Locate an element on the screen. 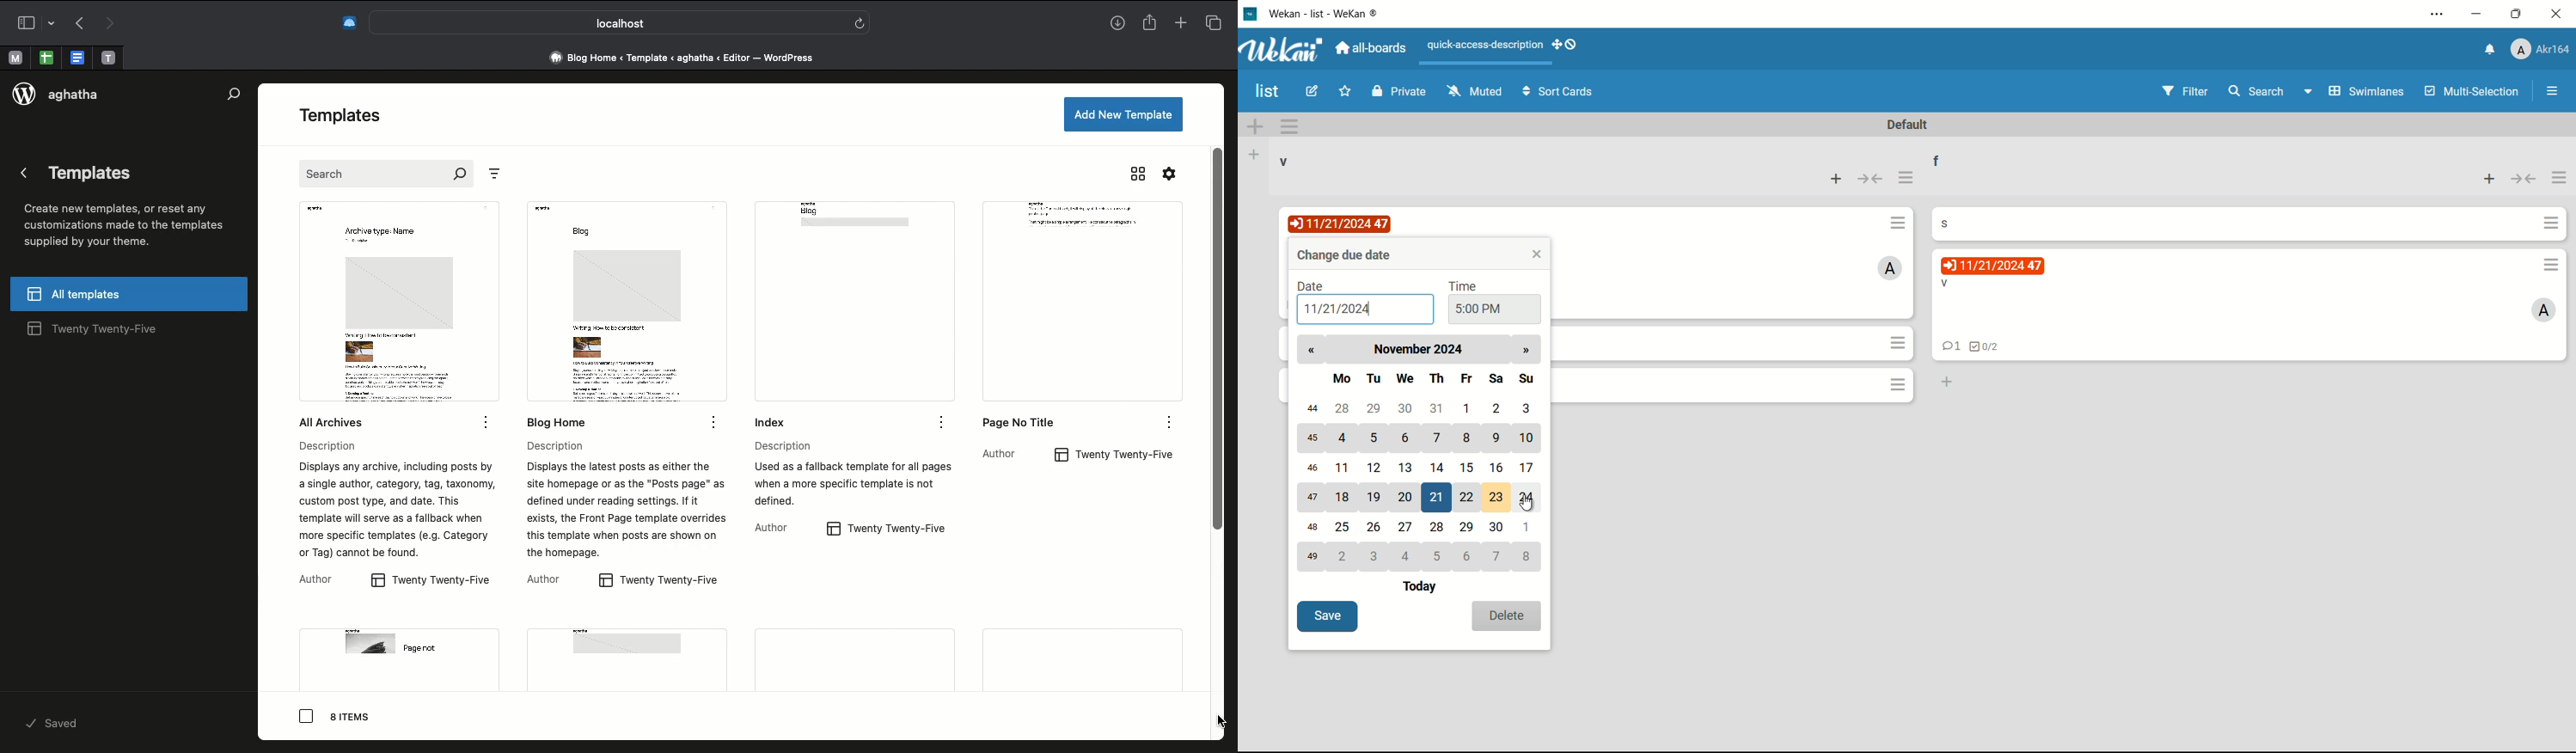  add list is located at coordinates (1256, 154).